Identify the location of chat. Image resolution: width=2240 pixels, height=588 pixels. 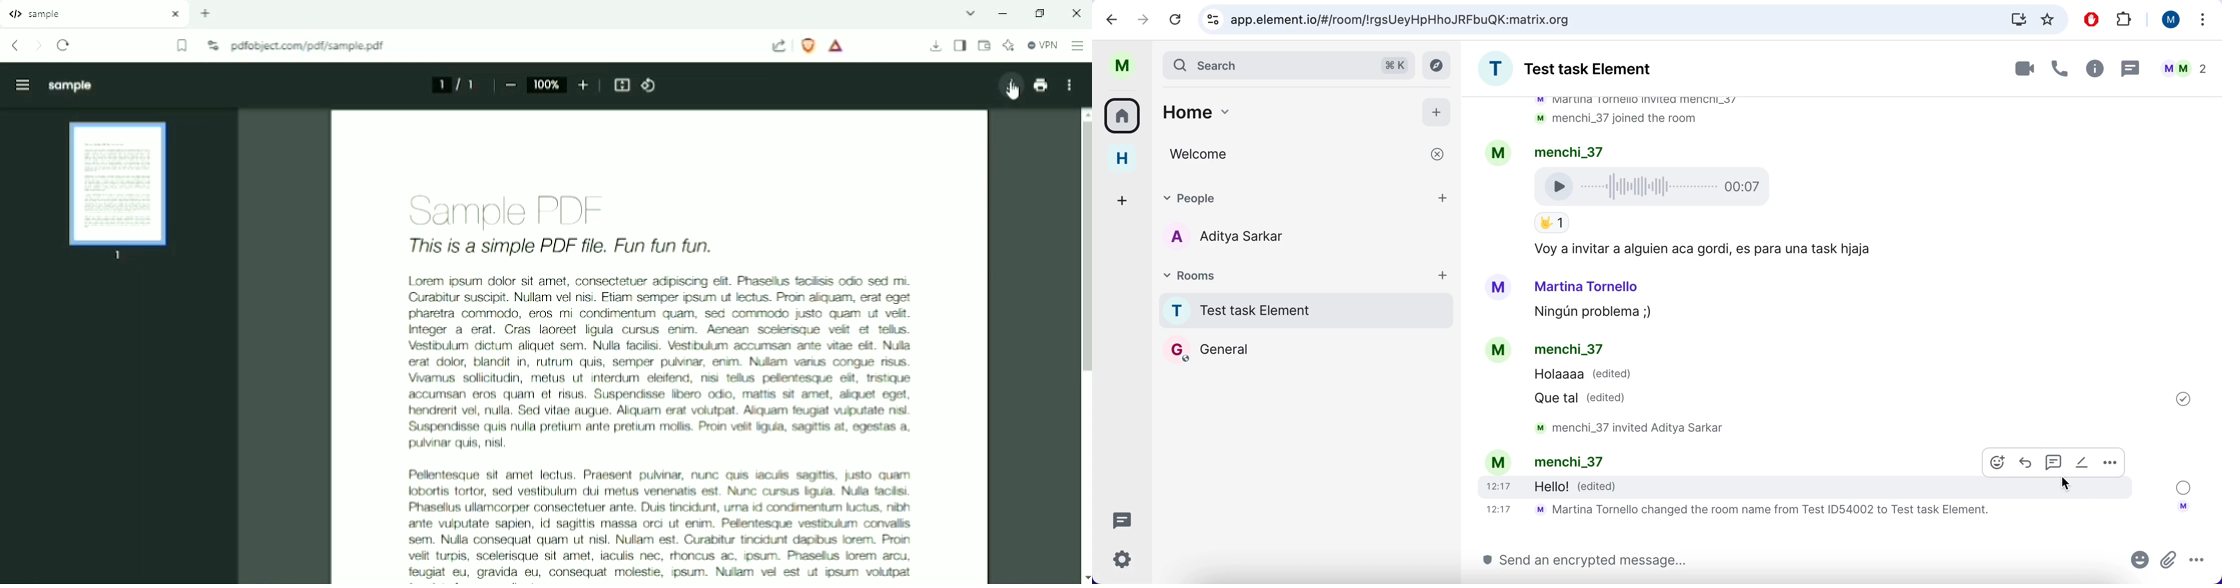
(2052, 461).